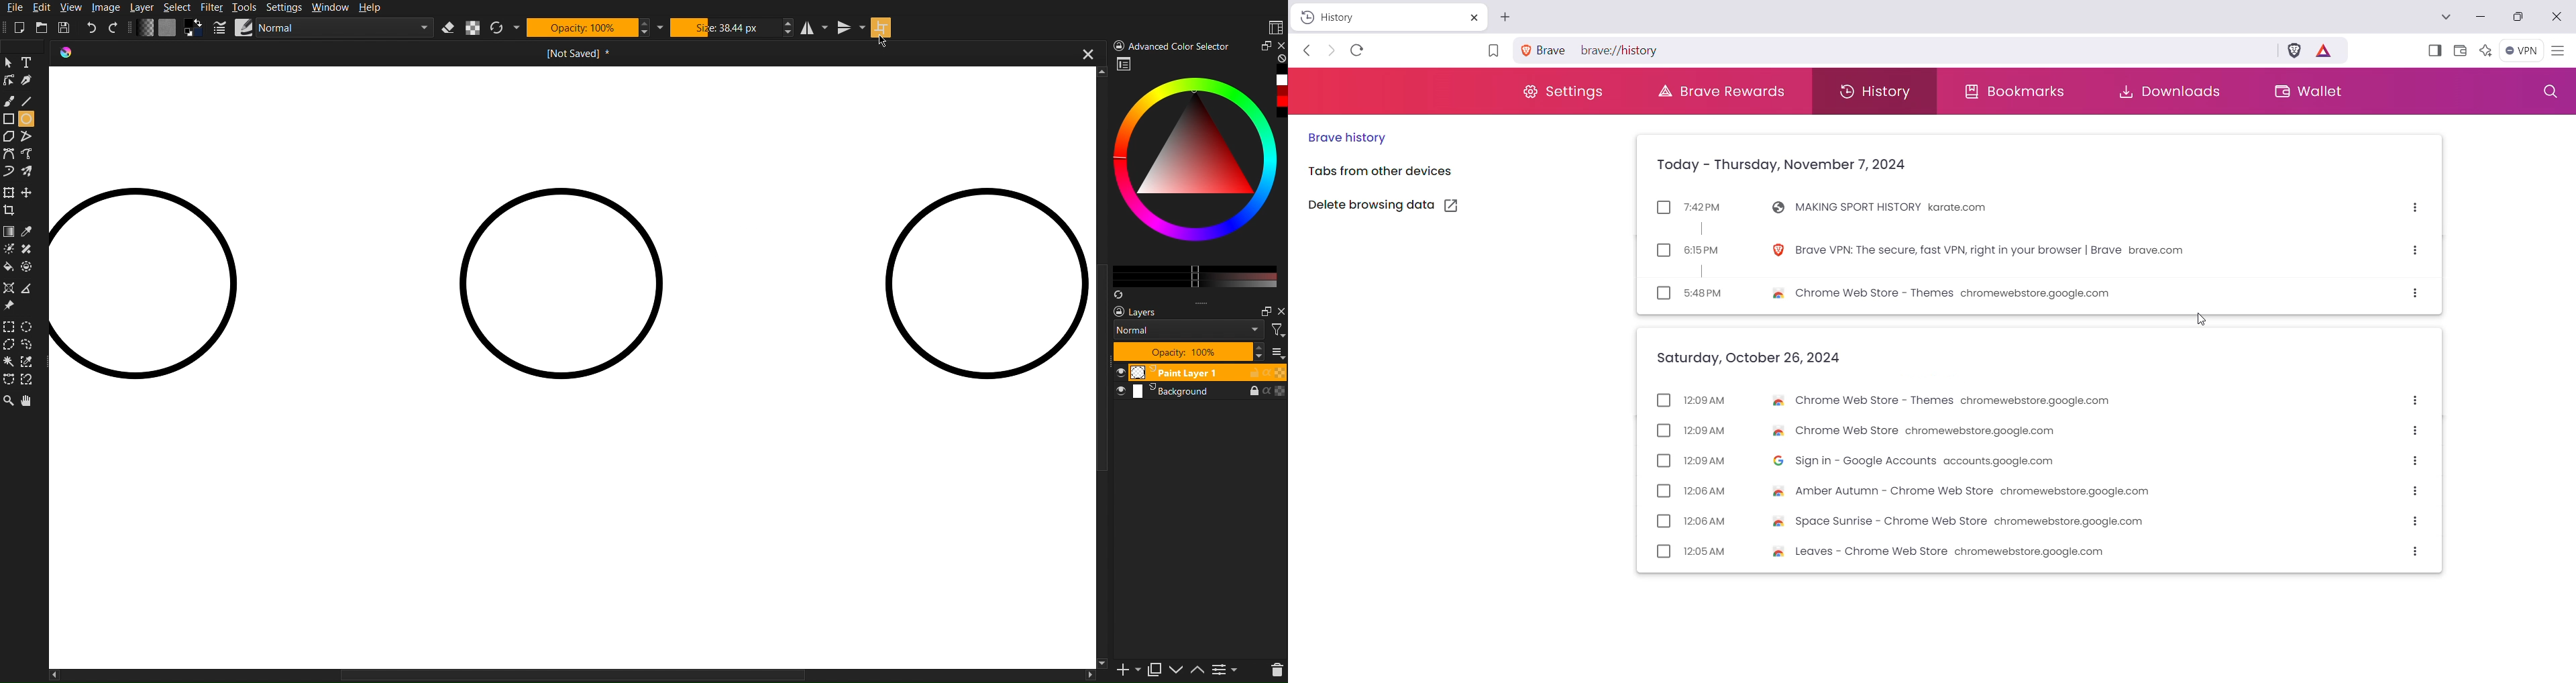 The width and height of the screenshot is (2576, 700). Describe the element at coordinates (1280, 311) in the screenshot. I see `` at that location.